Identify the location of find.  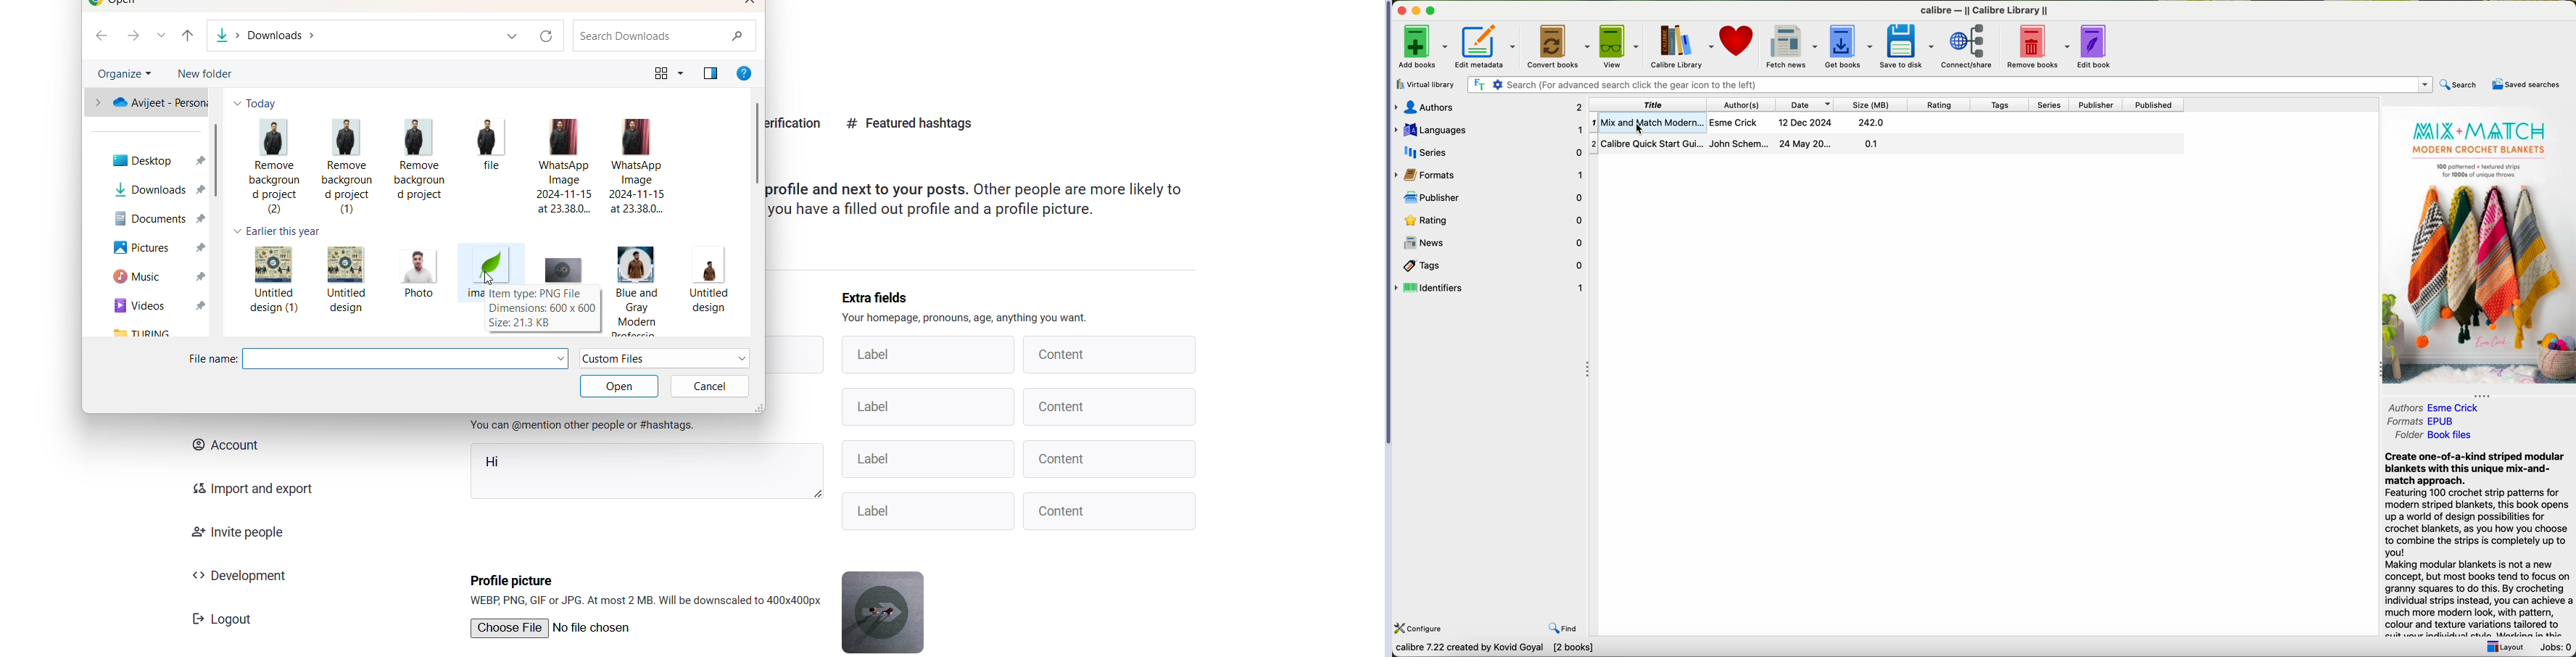
(1566, 629).